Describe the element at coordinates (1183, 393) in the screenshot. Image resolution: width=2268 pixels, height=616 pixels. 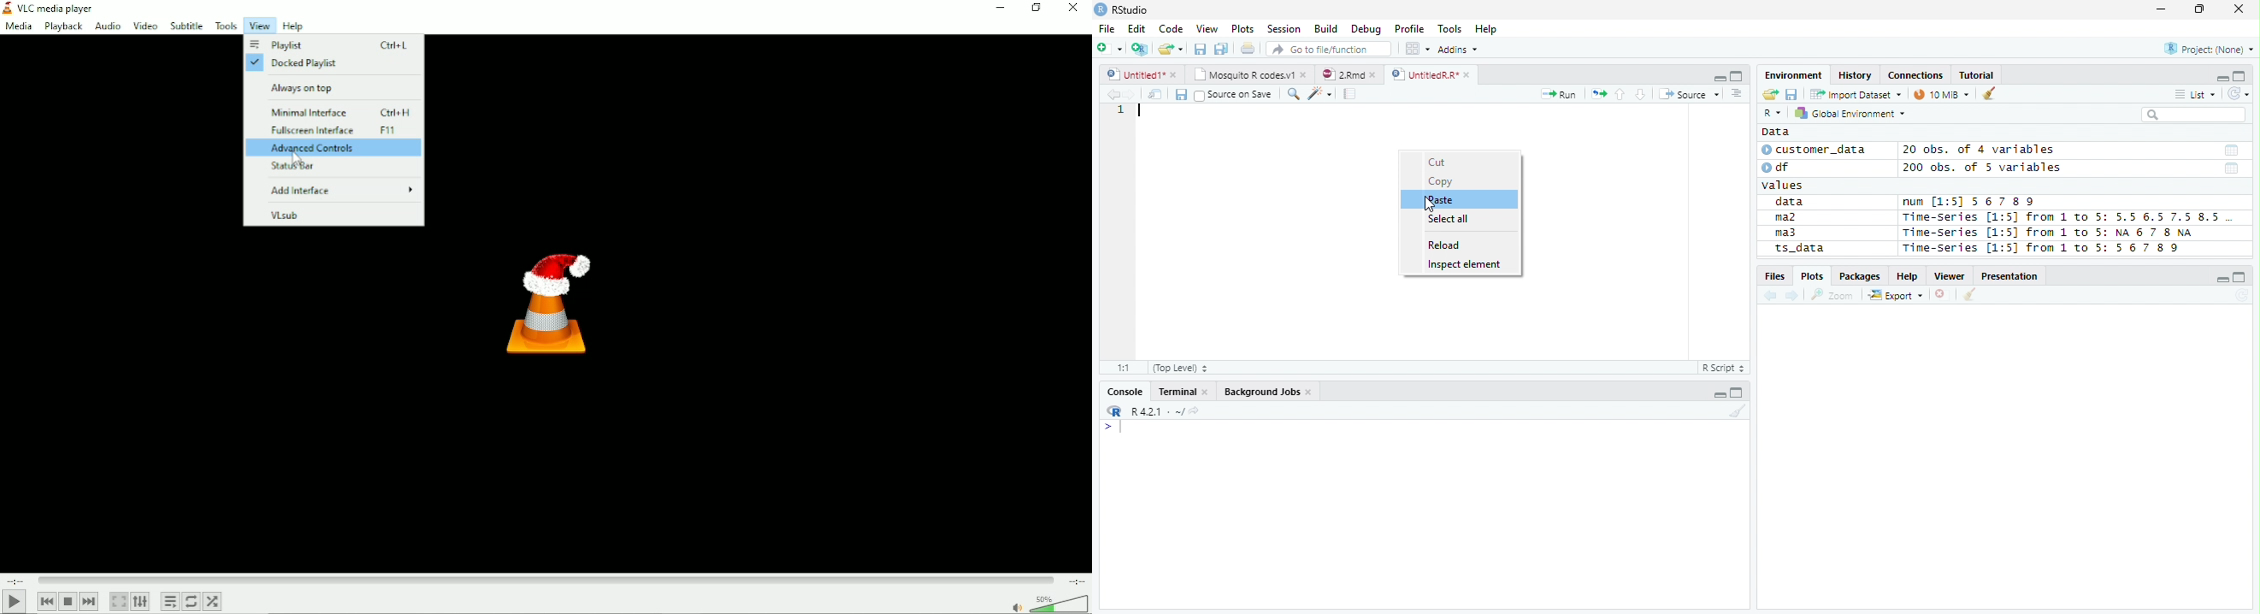
I see `Terminal` at that location.